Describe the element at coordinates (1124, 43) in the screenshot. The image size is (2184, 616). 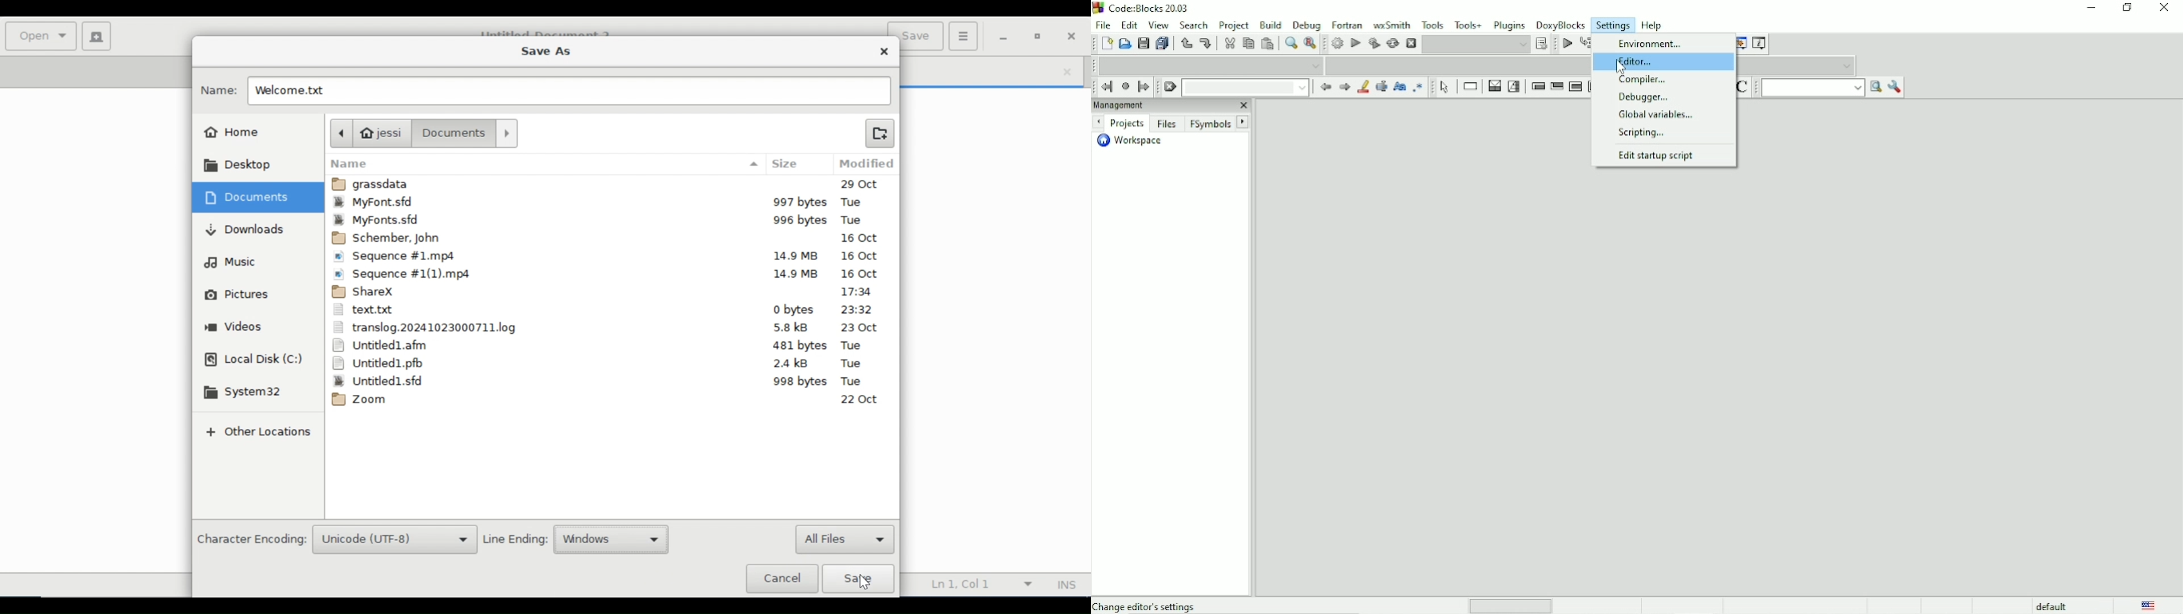
I see `Open` at that location.